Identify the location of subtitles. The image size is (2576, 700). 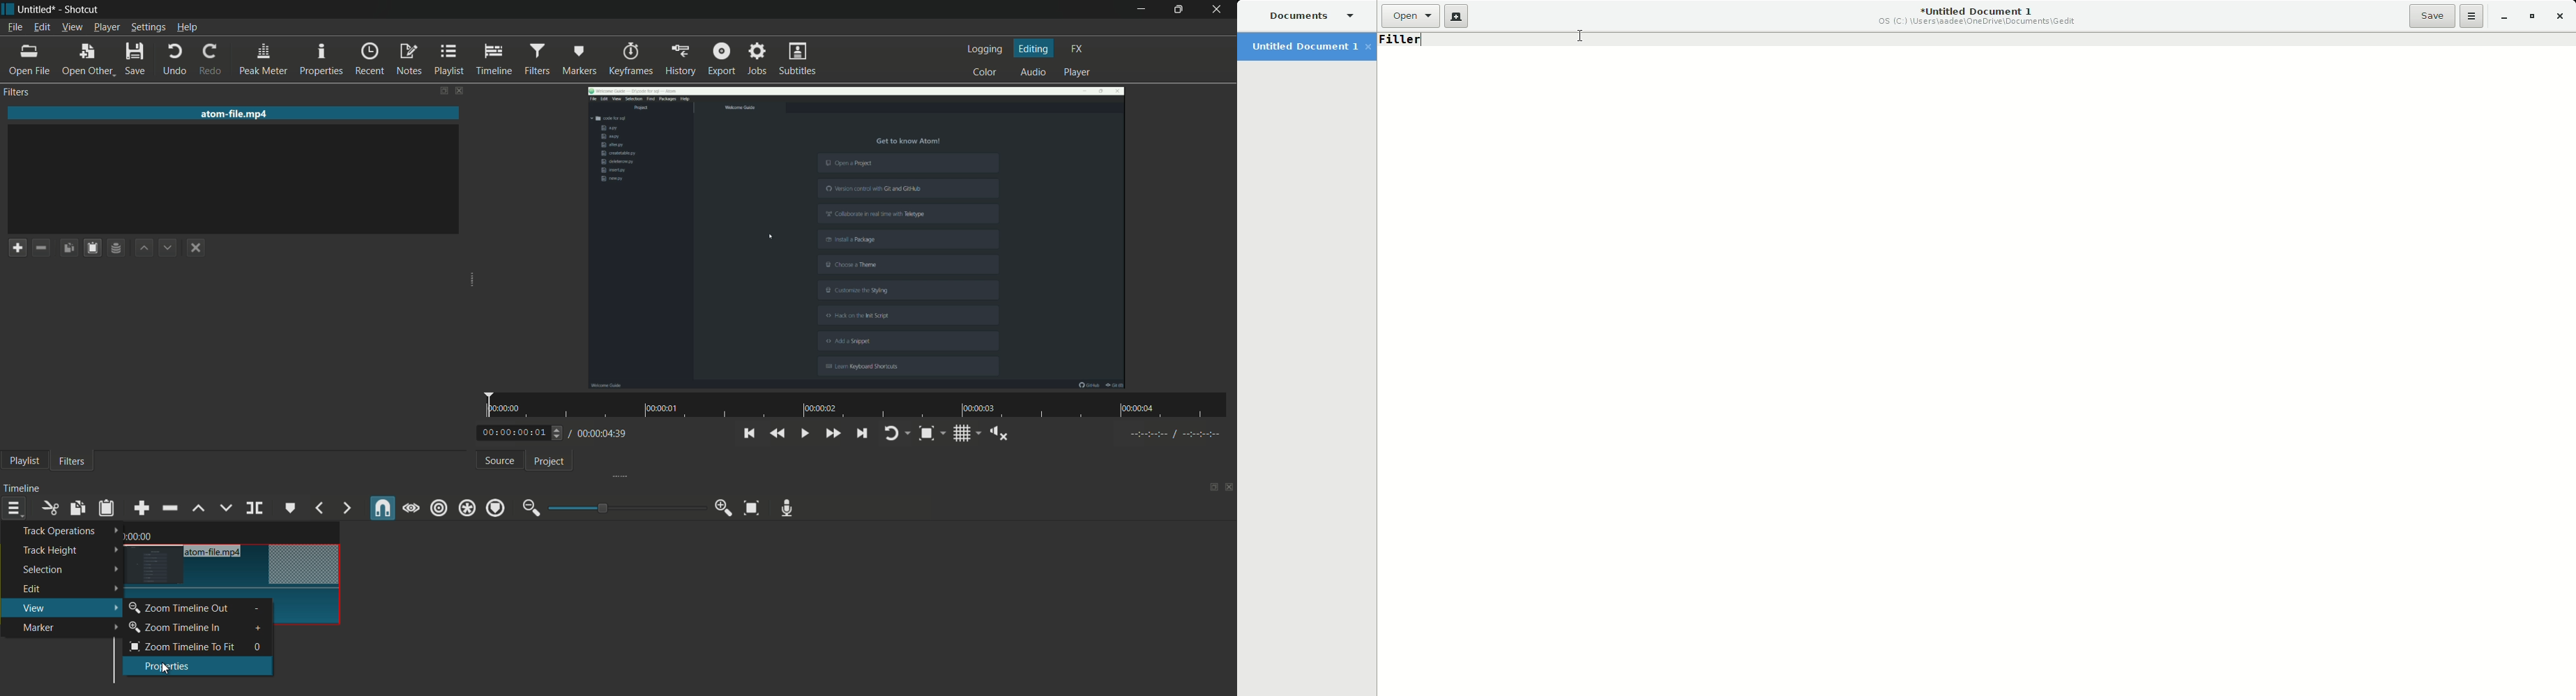
(798, 59).